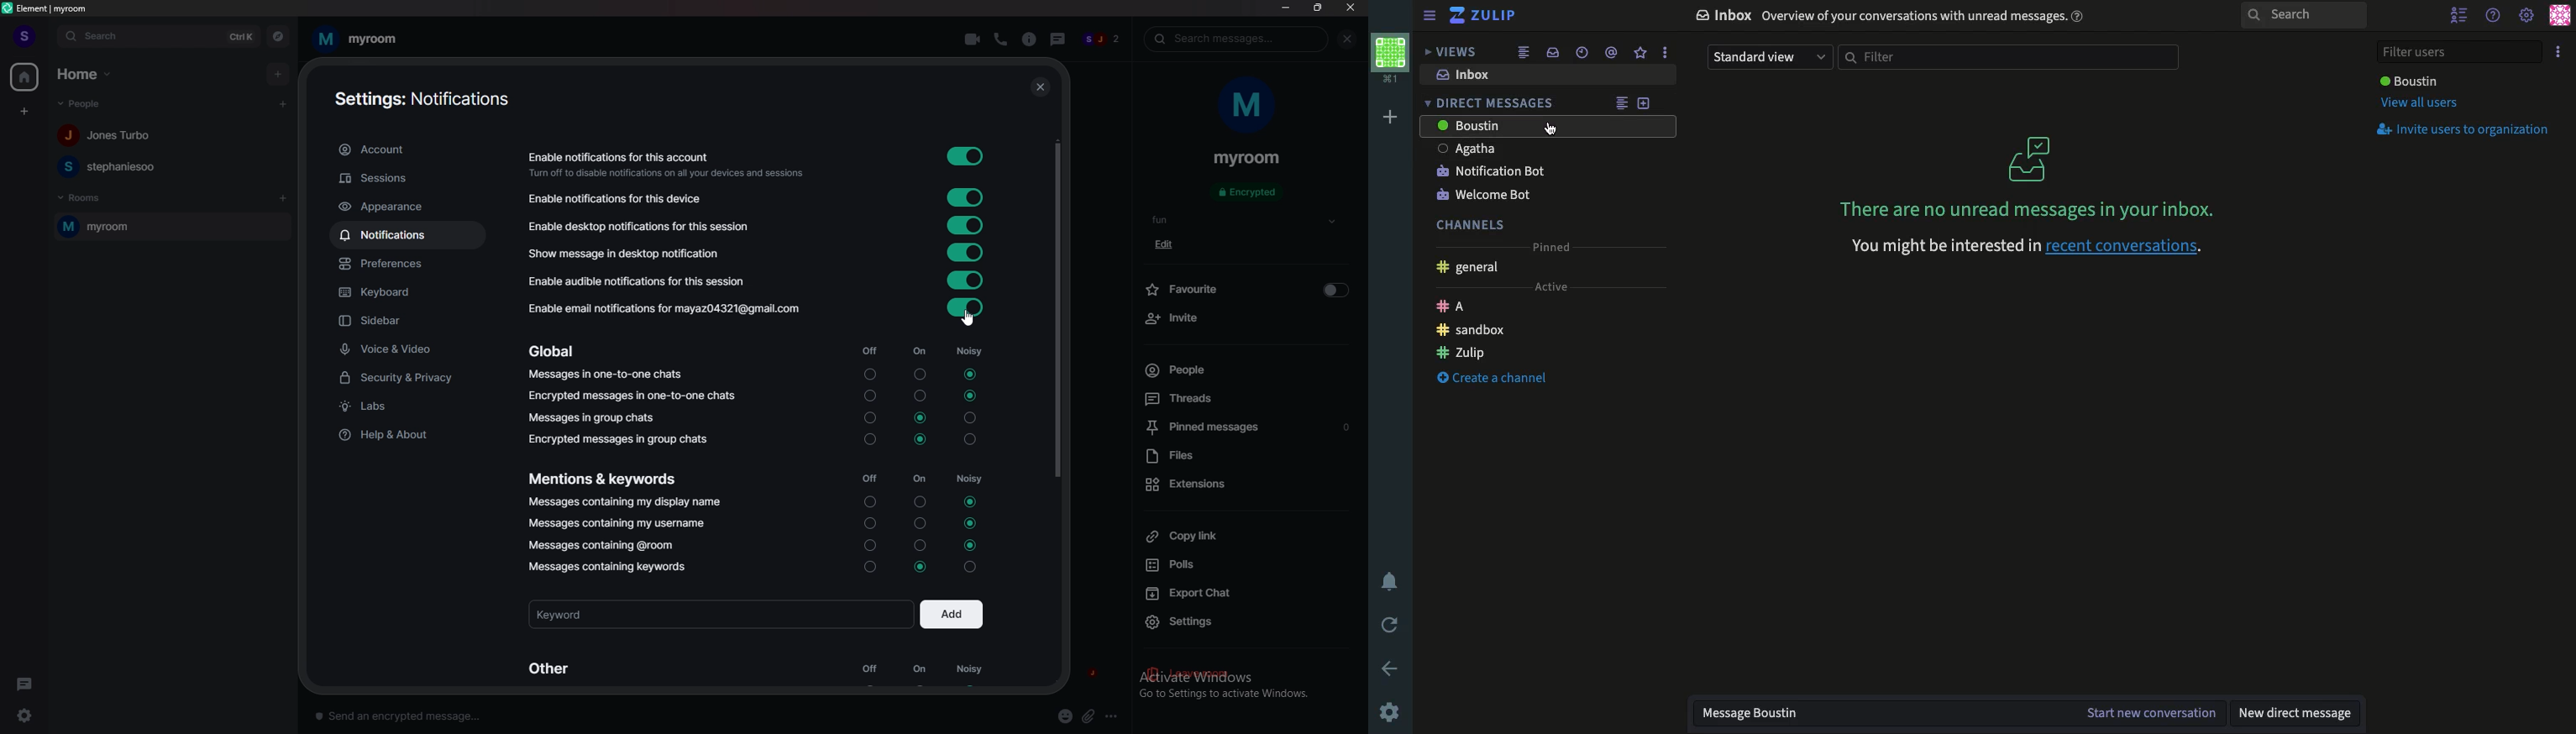 The image size is (2576, 756). Describe the element at coordinates (1171, 219) in the screenshot. I see `topic` at that location.